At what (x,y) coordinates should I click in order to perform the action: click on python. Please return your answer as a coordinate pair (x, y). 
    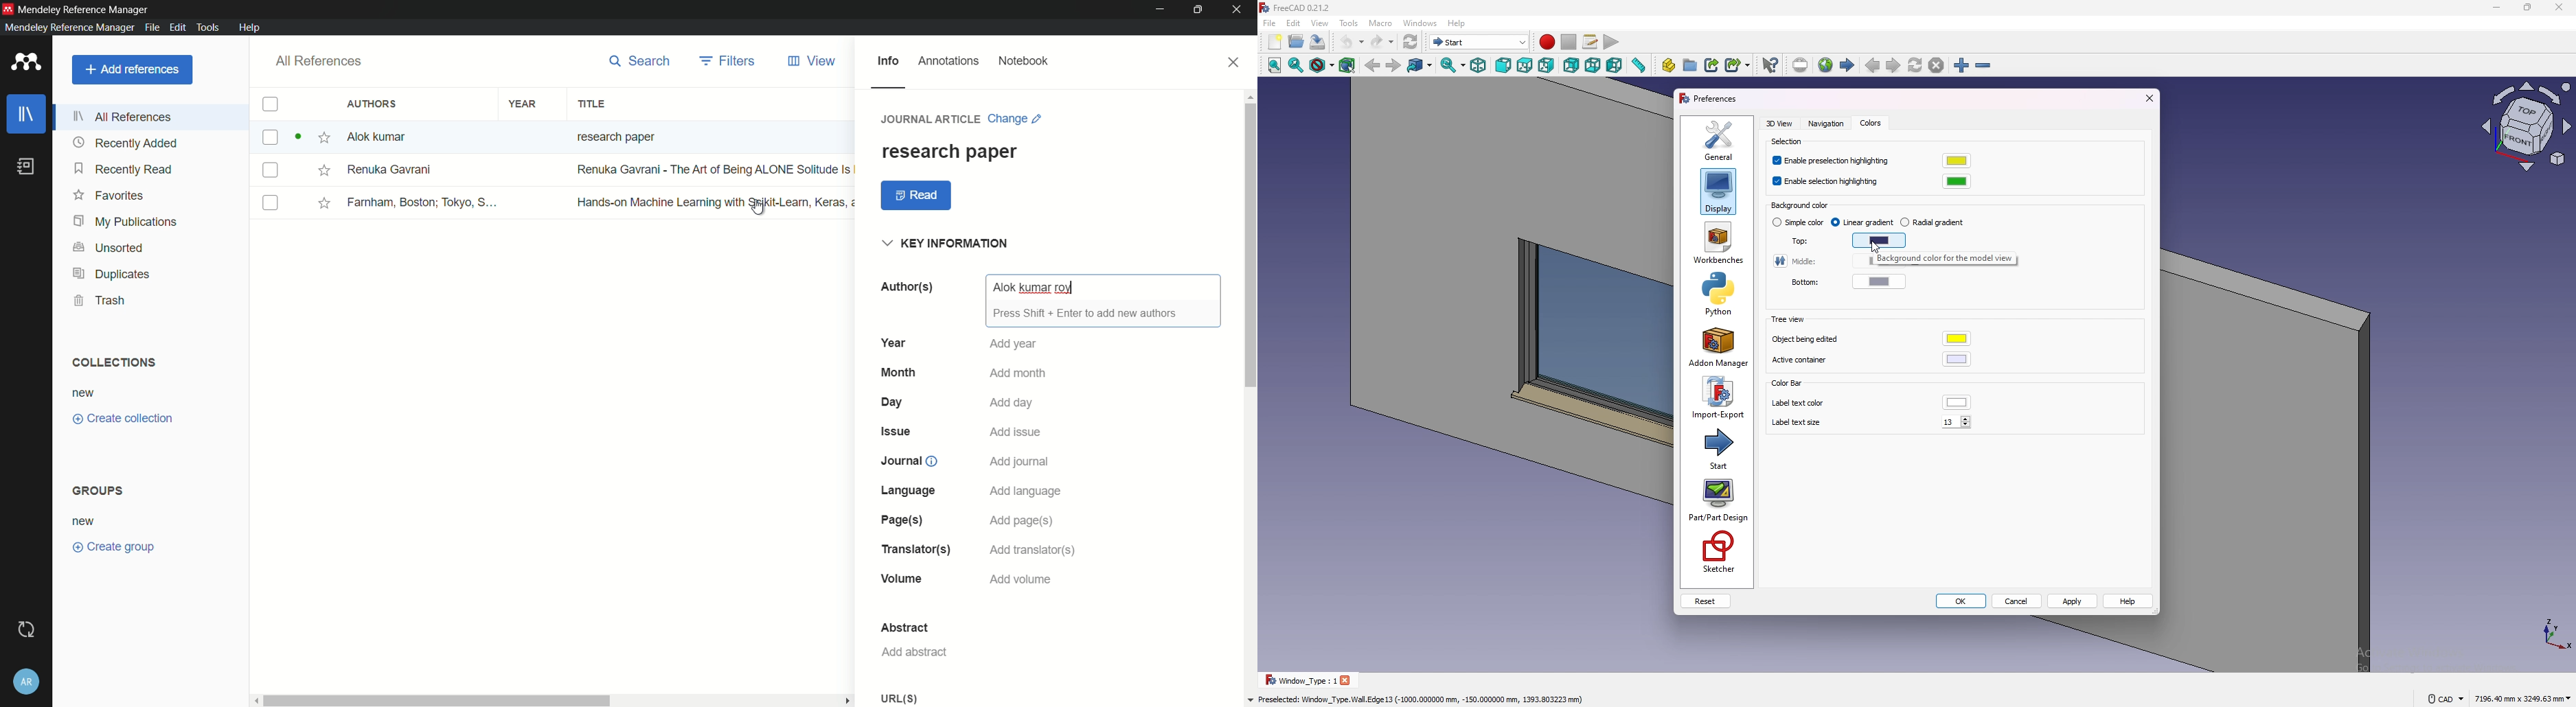
    Looking at the image, I should click on (1716, 294).